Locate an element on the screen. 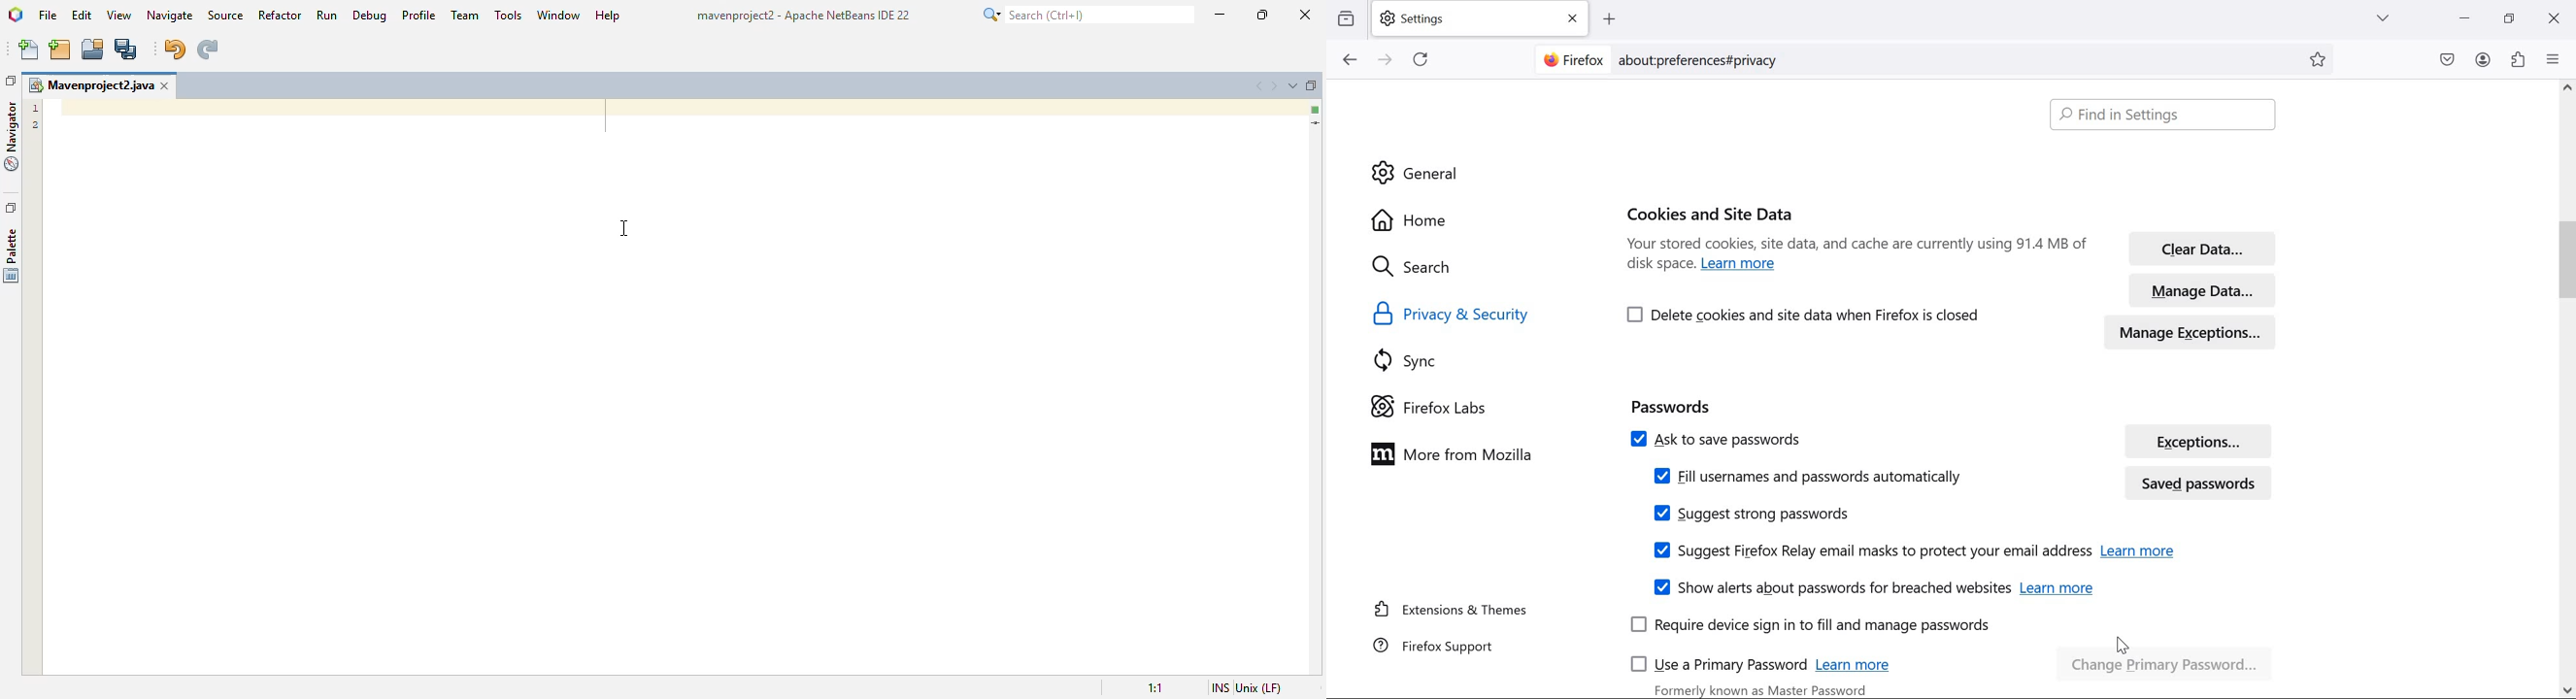  Show alerts about passwords for breached websites Learn more is located at coordinates (1871, 586).